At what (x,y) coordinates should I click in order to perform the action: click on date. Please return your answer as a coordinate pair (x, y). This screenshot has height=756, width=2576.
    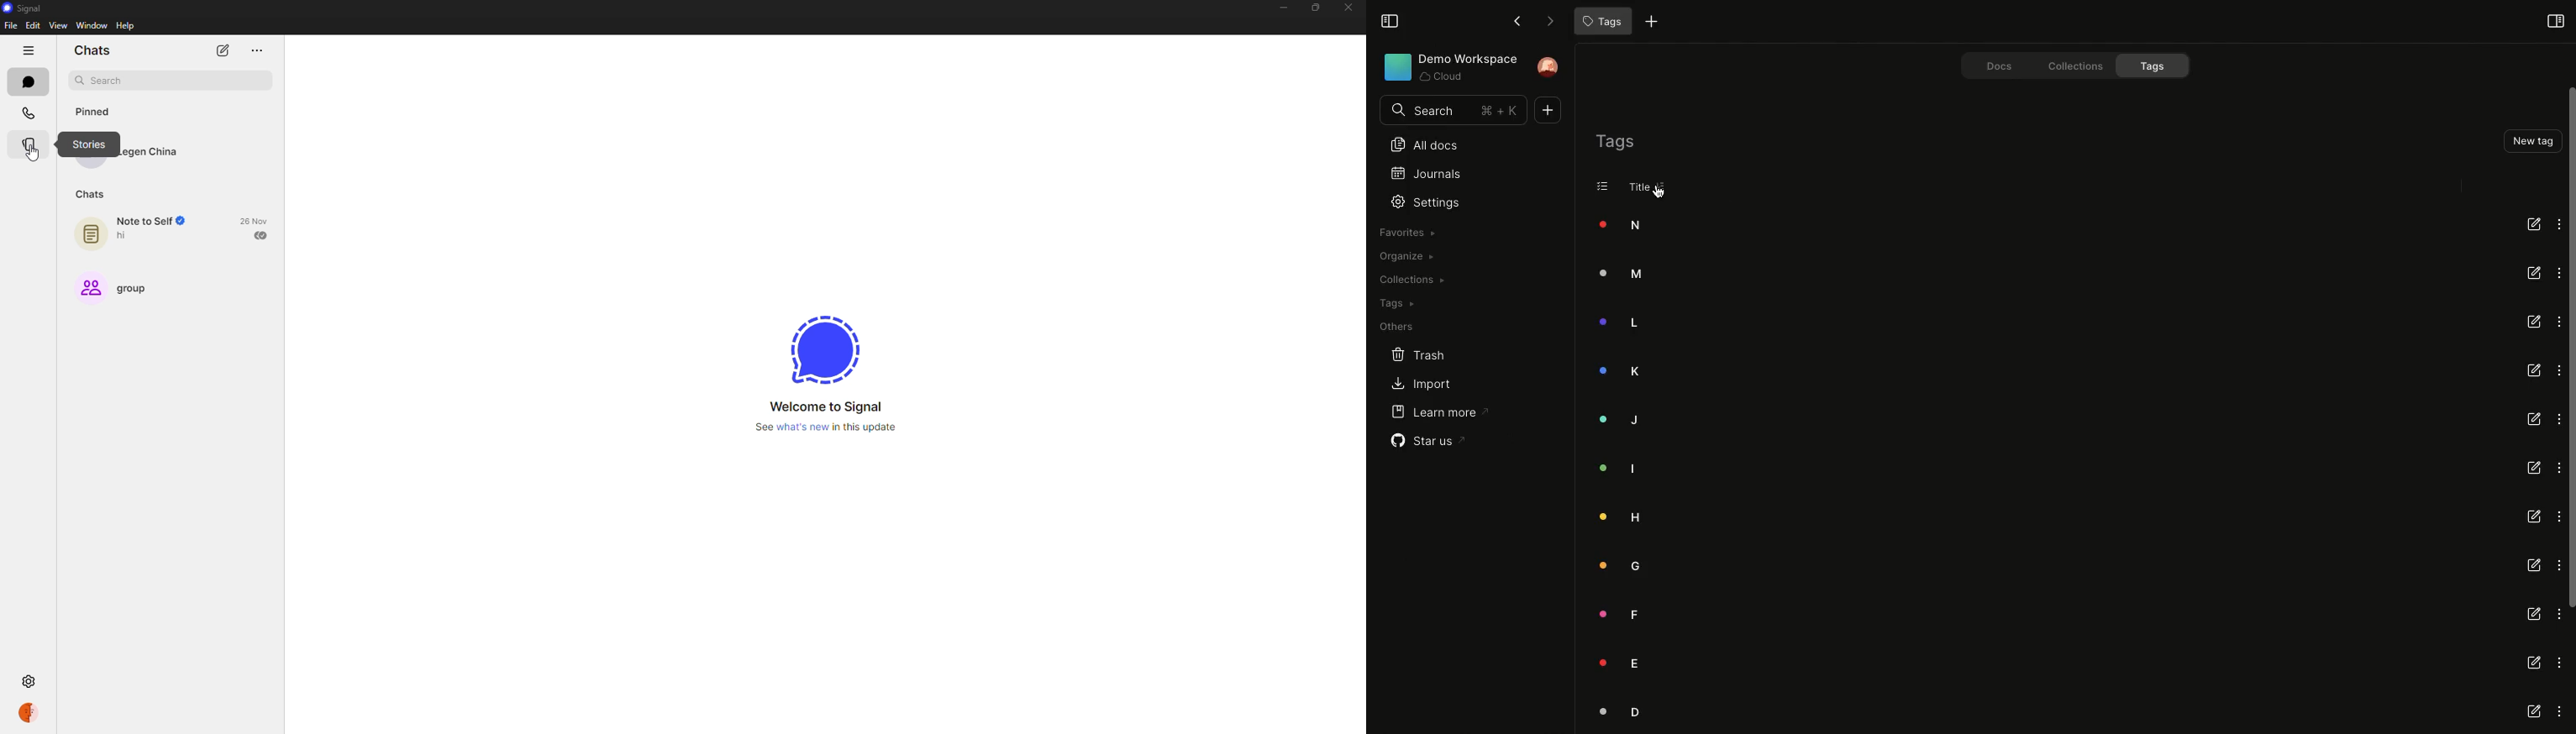
    Looking at the image, I should click on (254, 220).